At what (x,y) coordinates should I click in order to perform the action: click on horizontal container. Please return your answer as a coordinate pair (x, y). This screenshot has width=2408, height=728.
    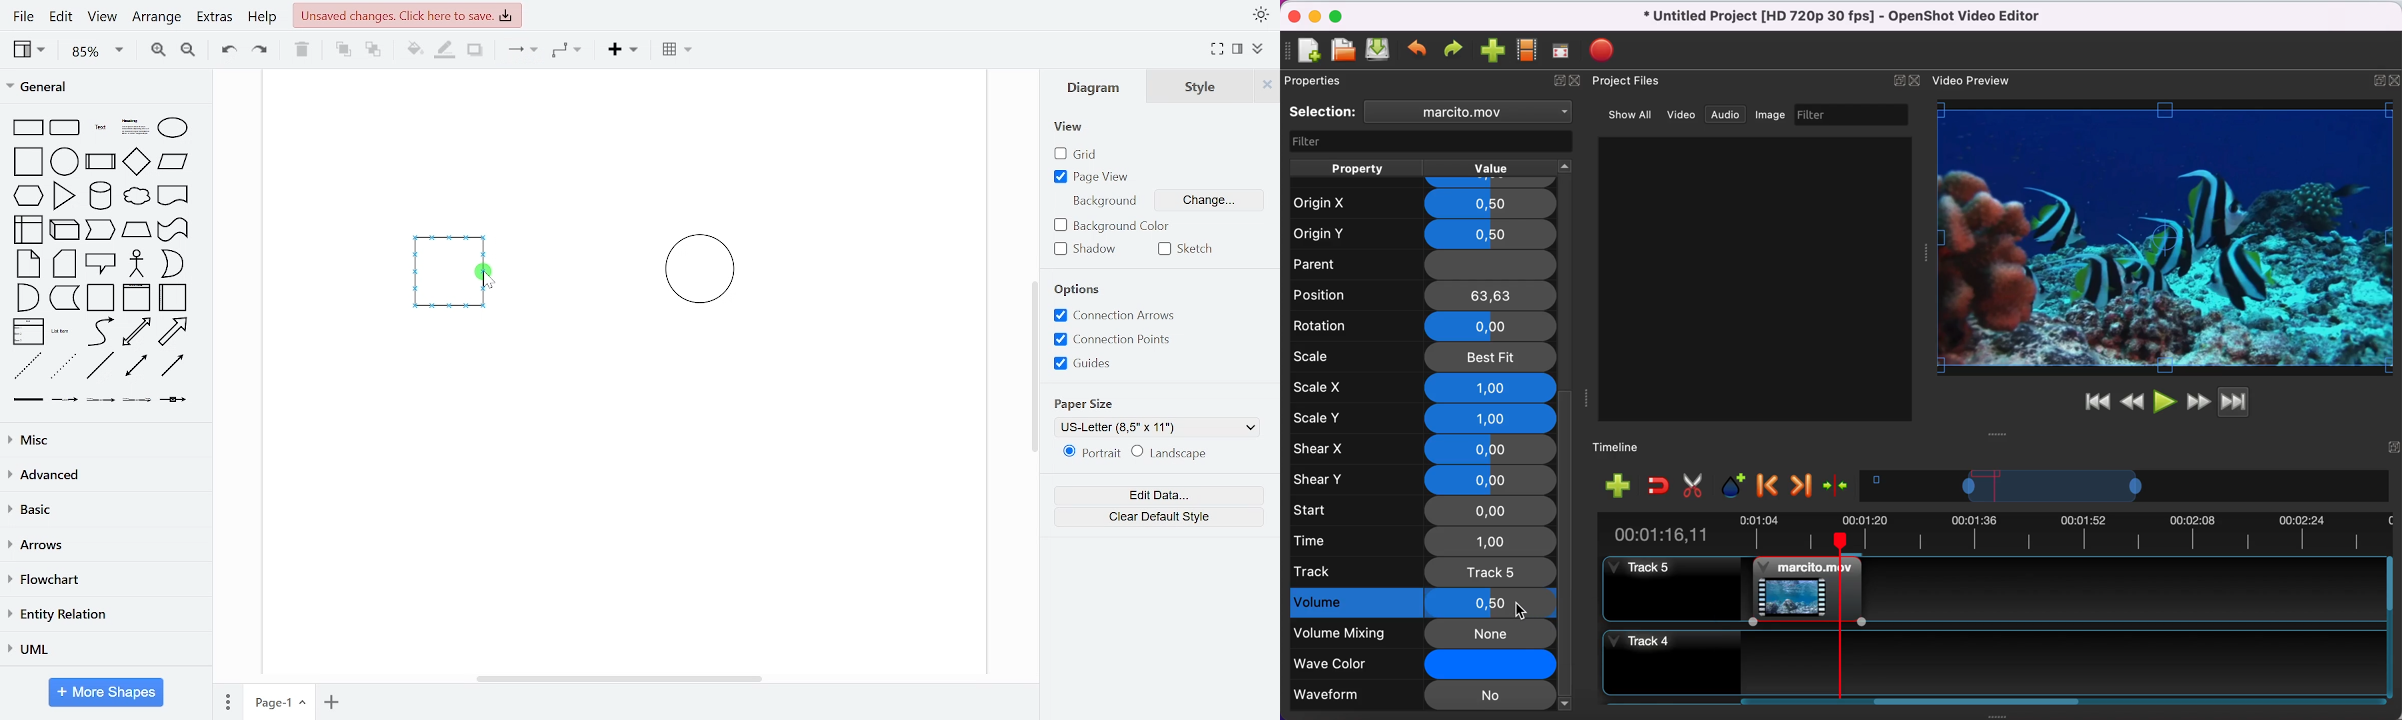
    Looking at the image, I should click on (174, 297).